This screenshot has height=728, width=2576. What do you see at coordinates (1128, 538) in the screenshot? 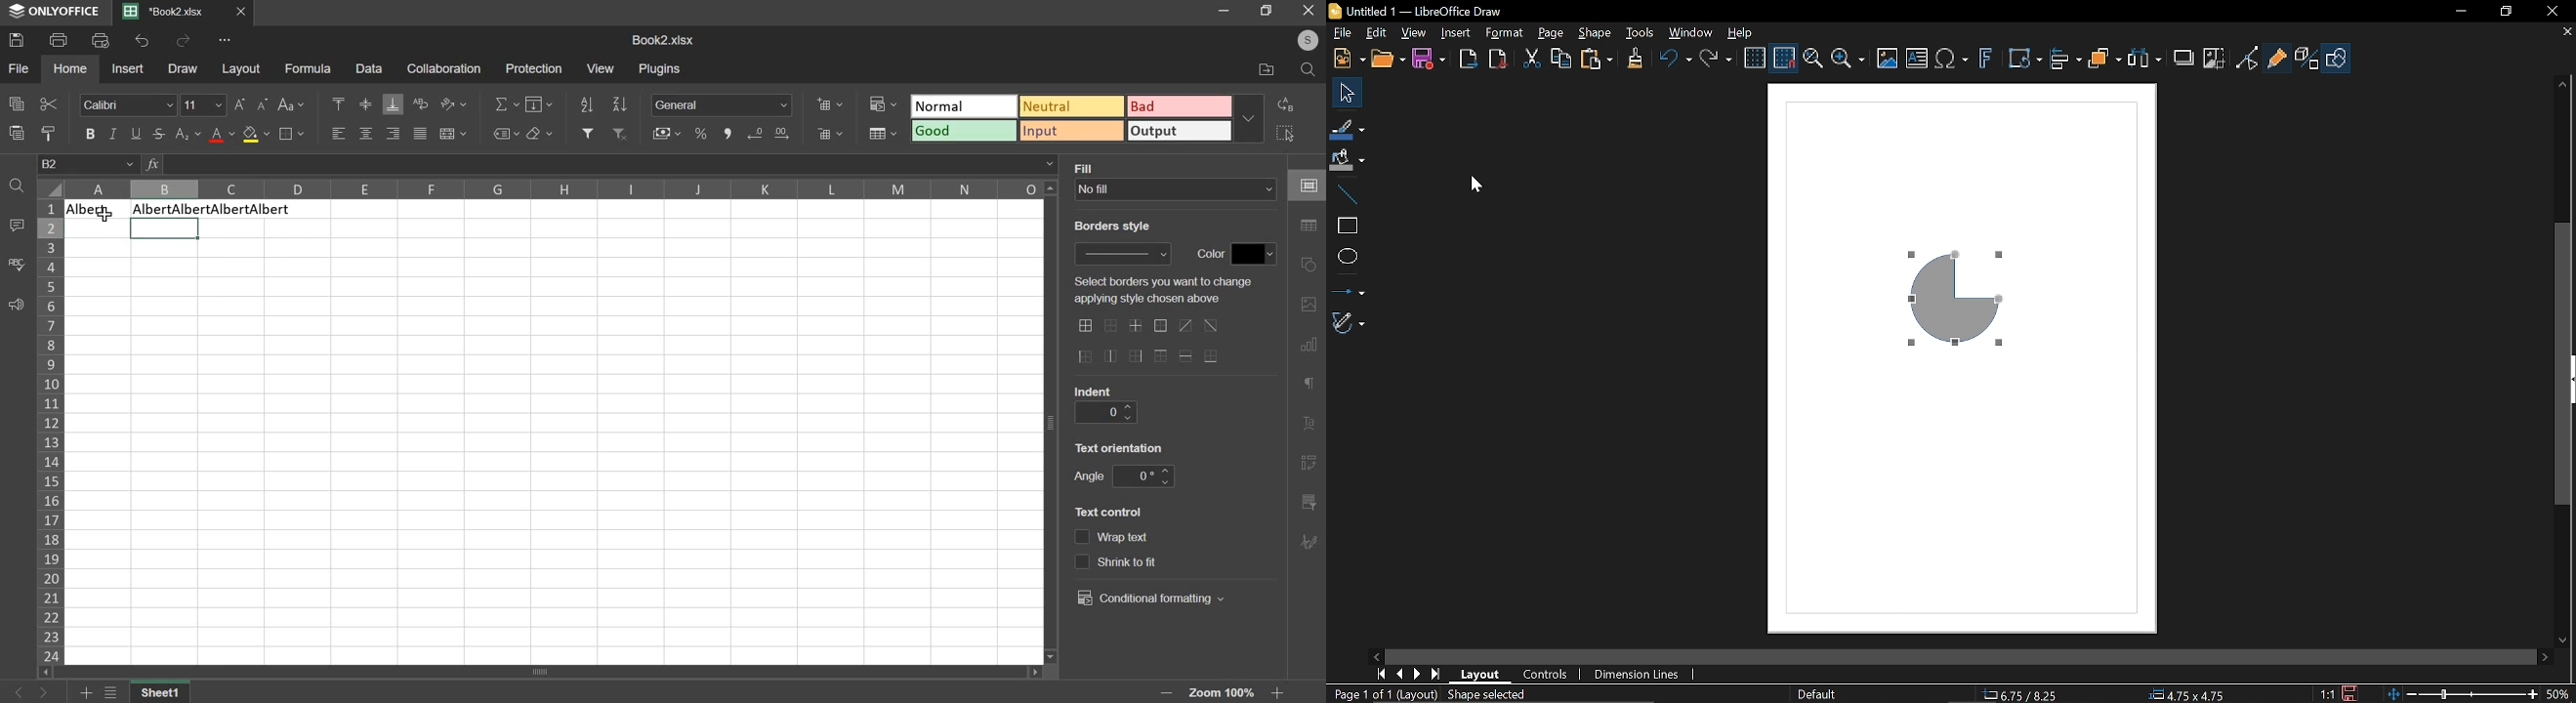
I see `text` at bounding box center [1128, 538].